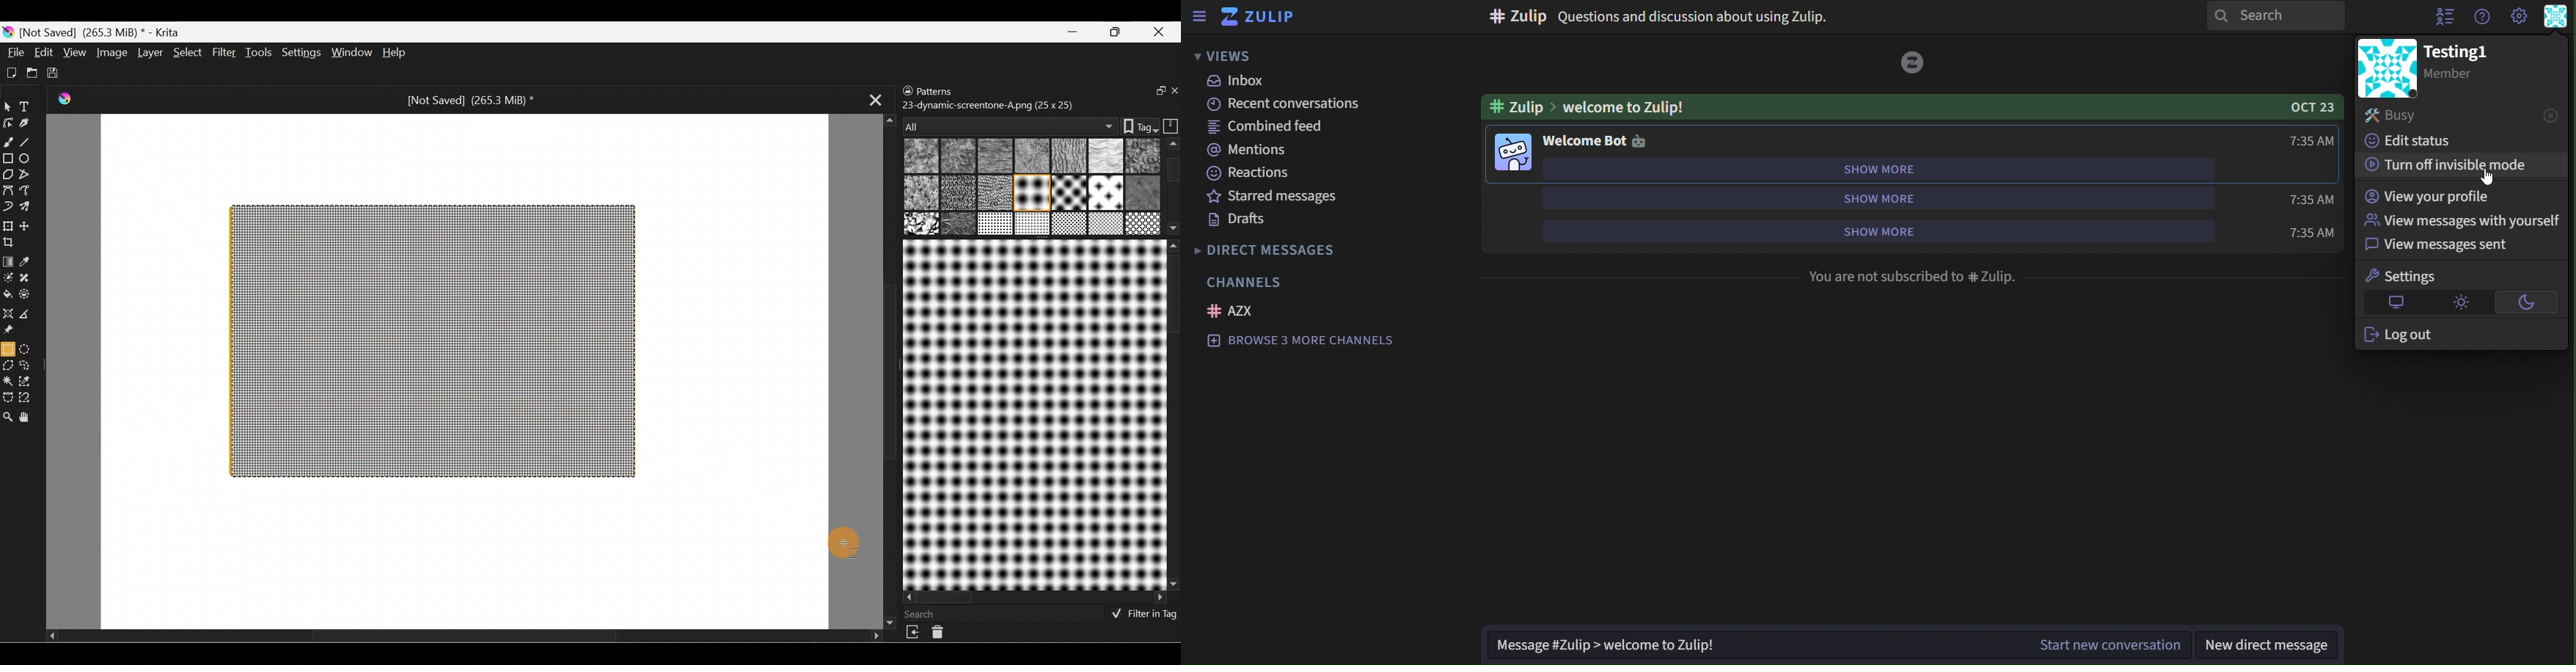  What do you see at coordinates (945, 635) in the screenshot?
I see `Delete resource` at bounding box center [945, 635].